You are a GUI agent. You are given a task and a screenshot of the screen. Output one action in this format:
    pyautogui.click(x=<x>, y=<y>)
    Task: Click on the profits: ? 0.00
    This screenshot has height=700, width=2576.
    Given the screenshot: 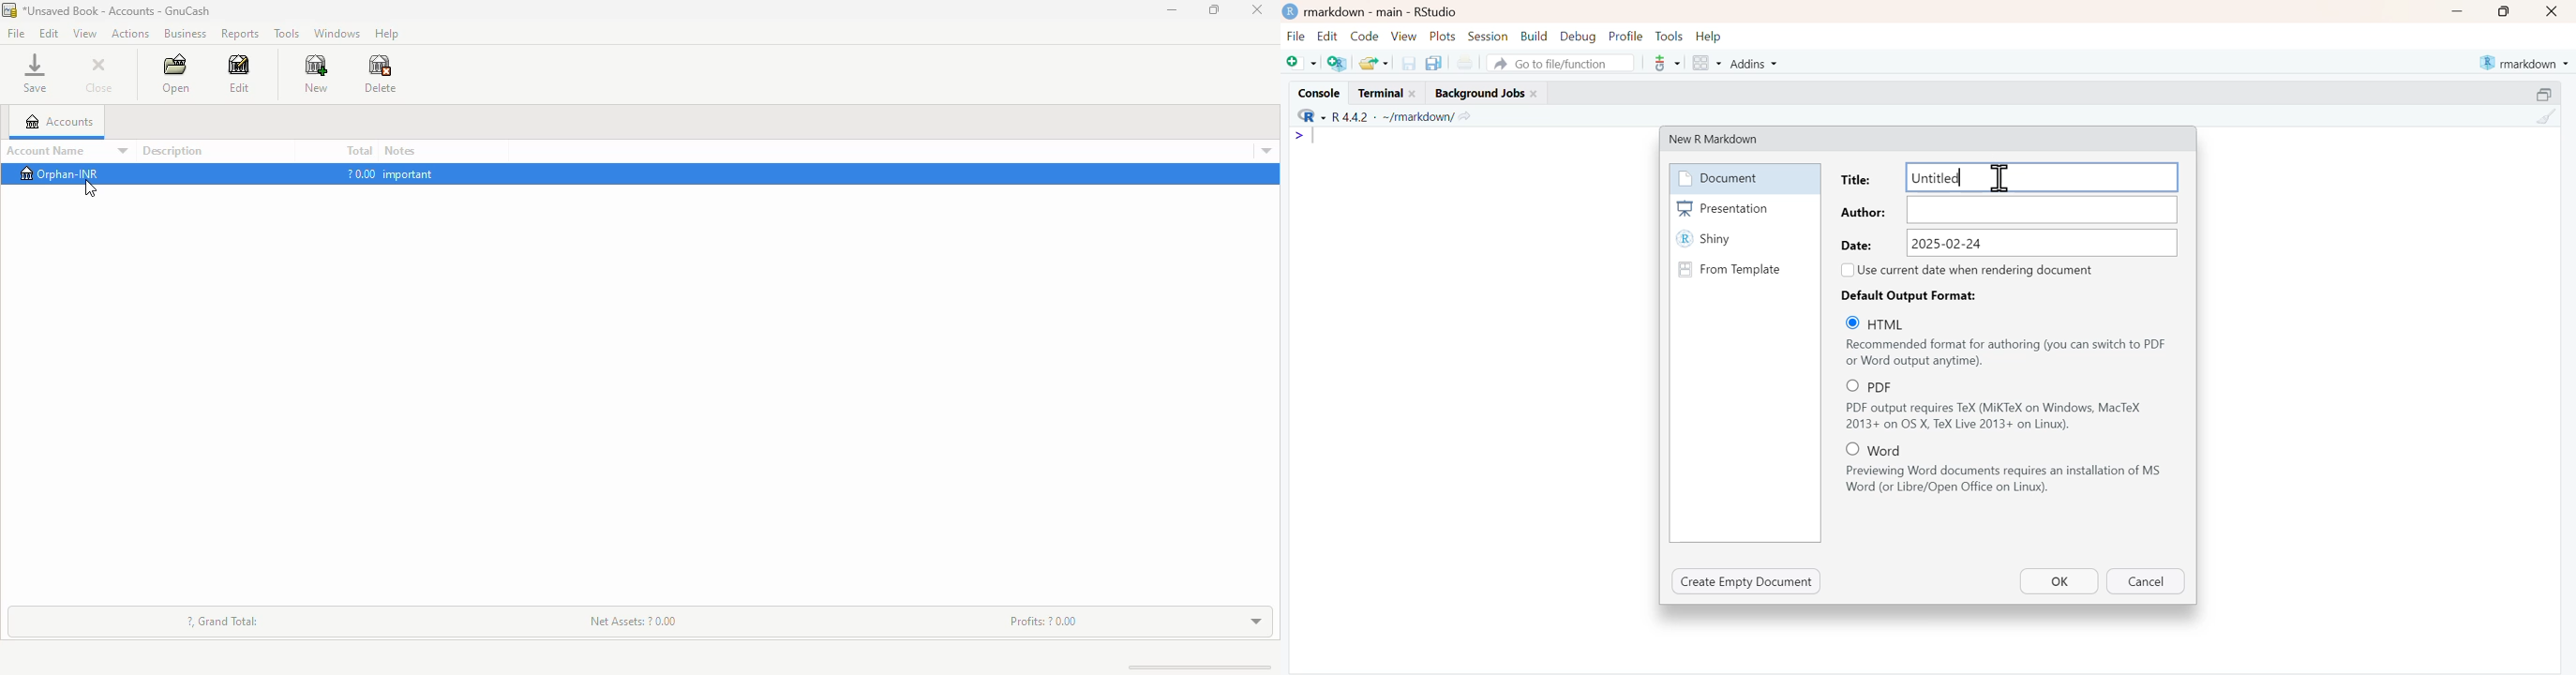 What is the action you would take?
    pyautogui.click(x=1044, y=620)
    